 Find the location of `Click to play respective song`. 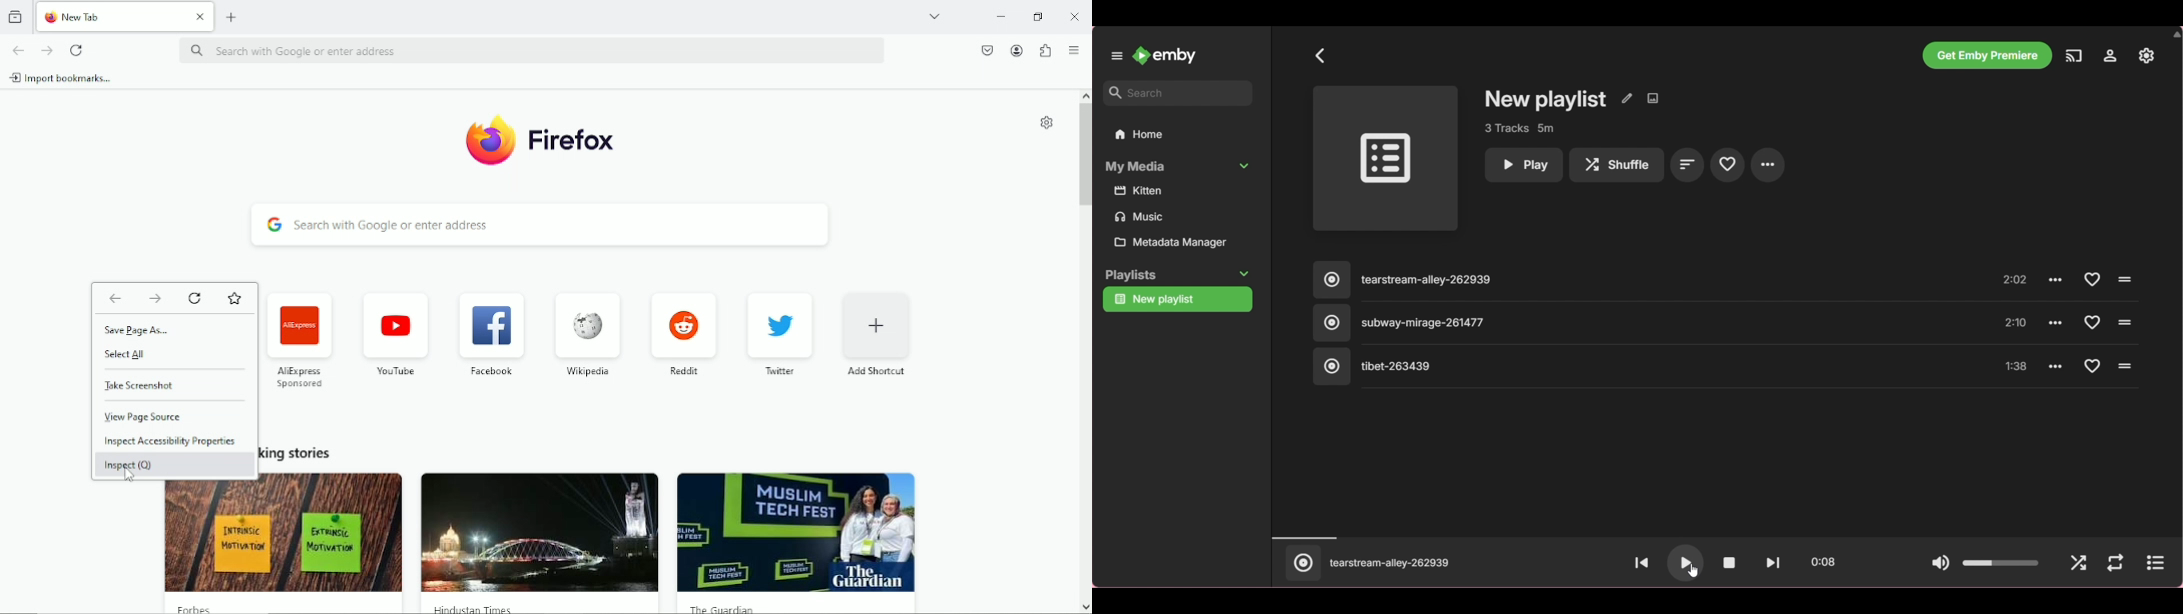

Click to play respective song is located at coordinates (2126, 366).